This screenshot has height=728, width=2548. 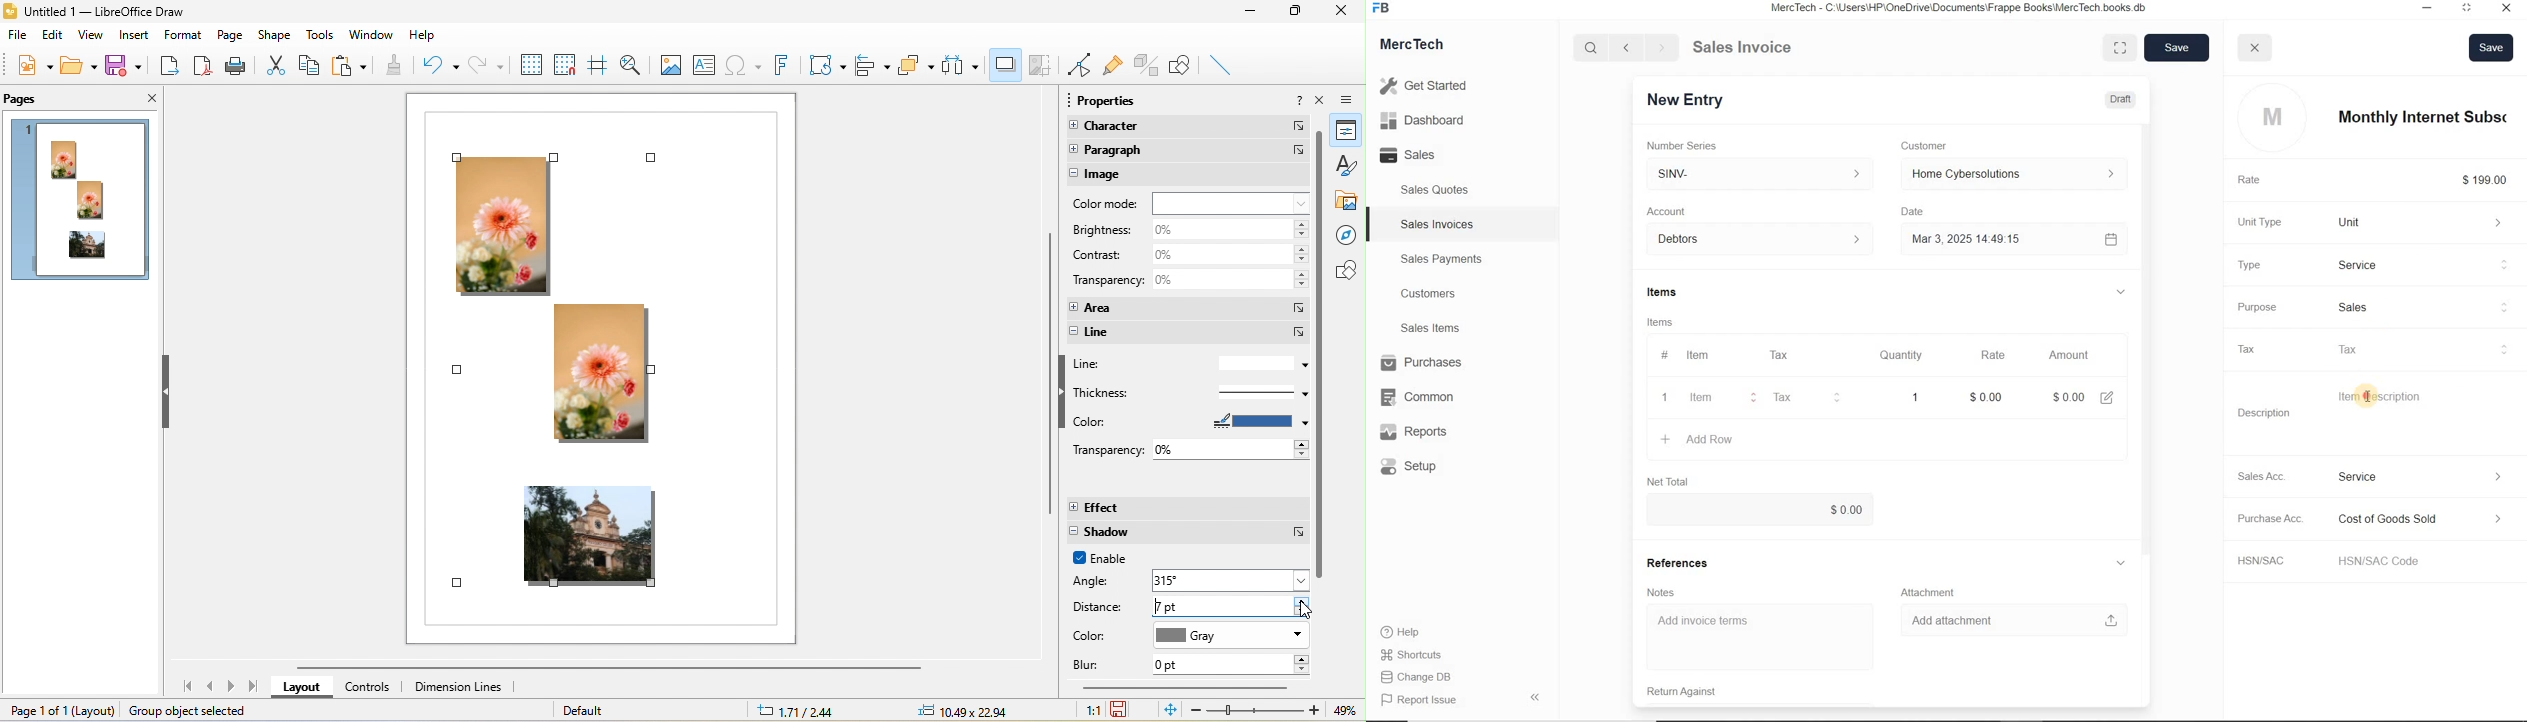 I want to click on image, so click(x=1190, y=175).